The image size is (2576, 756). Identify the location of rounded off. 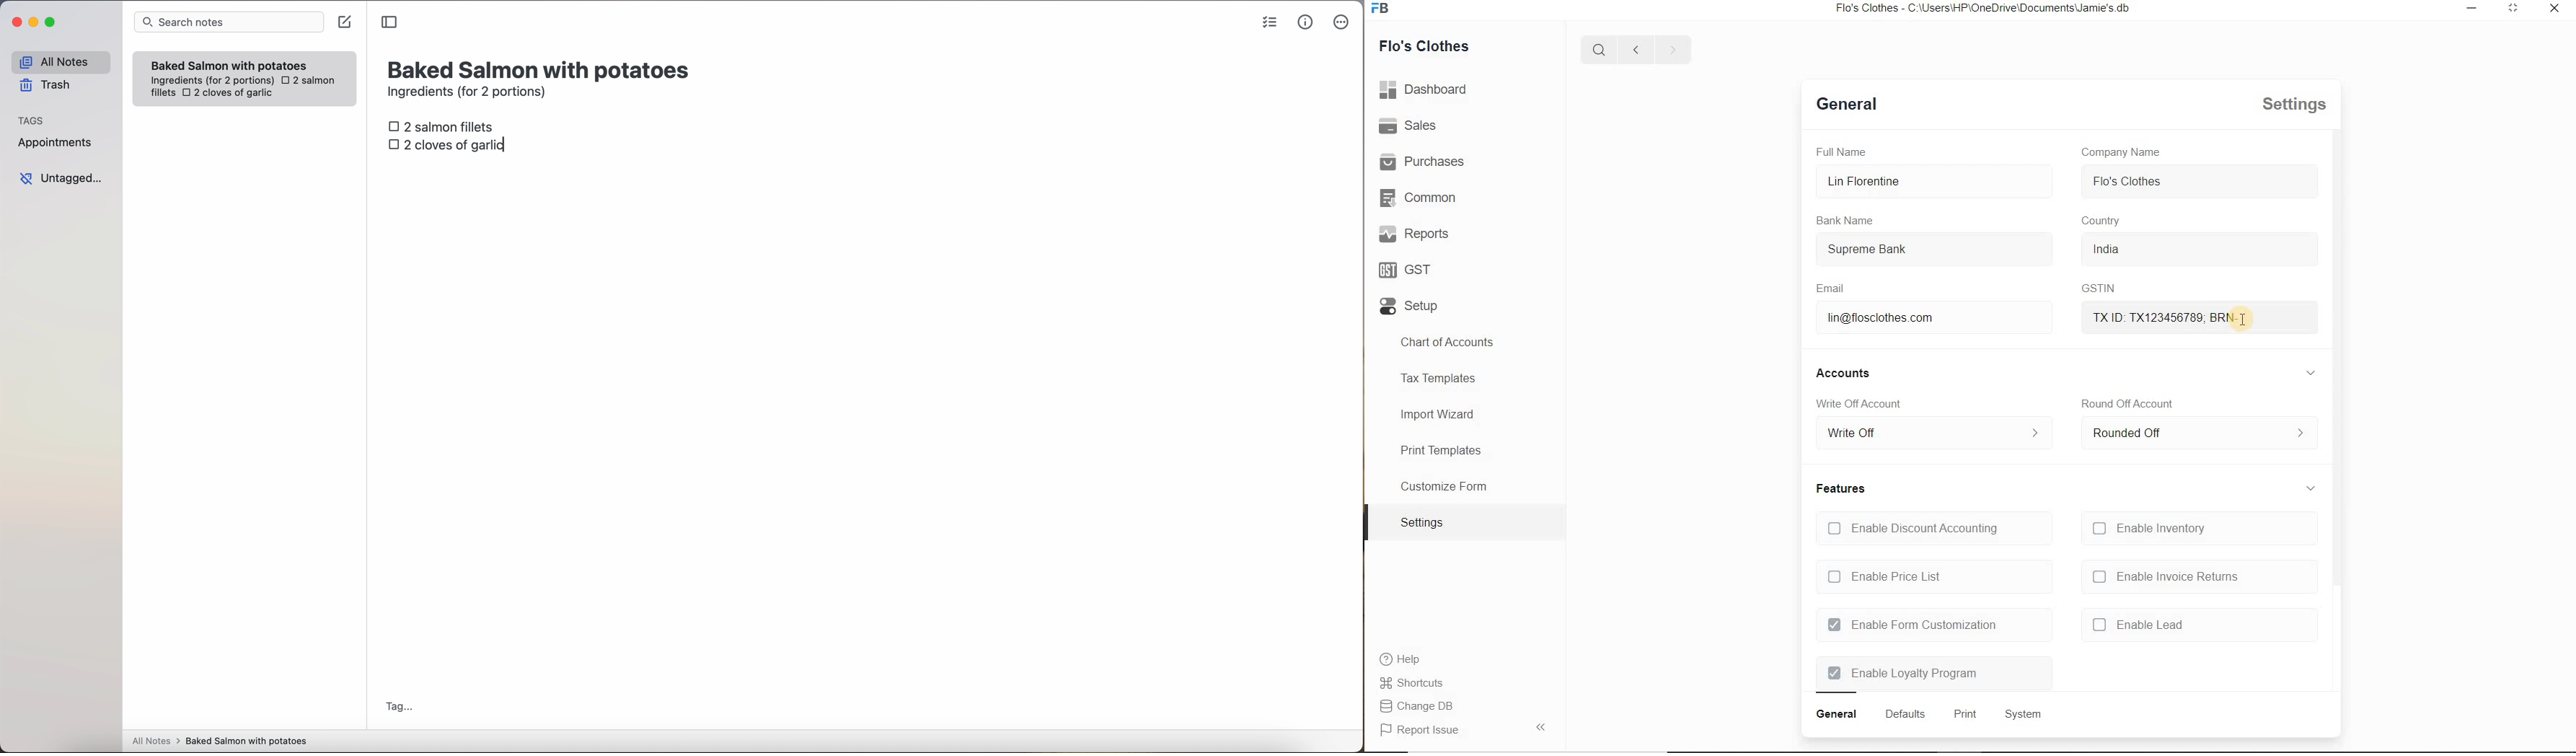
(2195, 436).